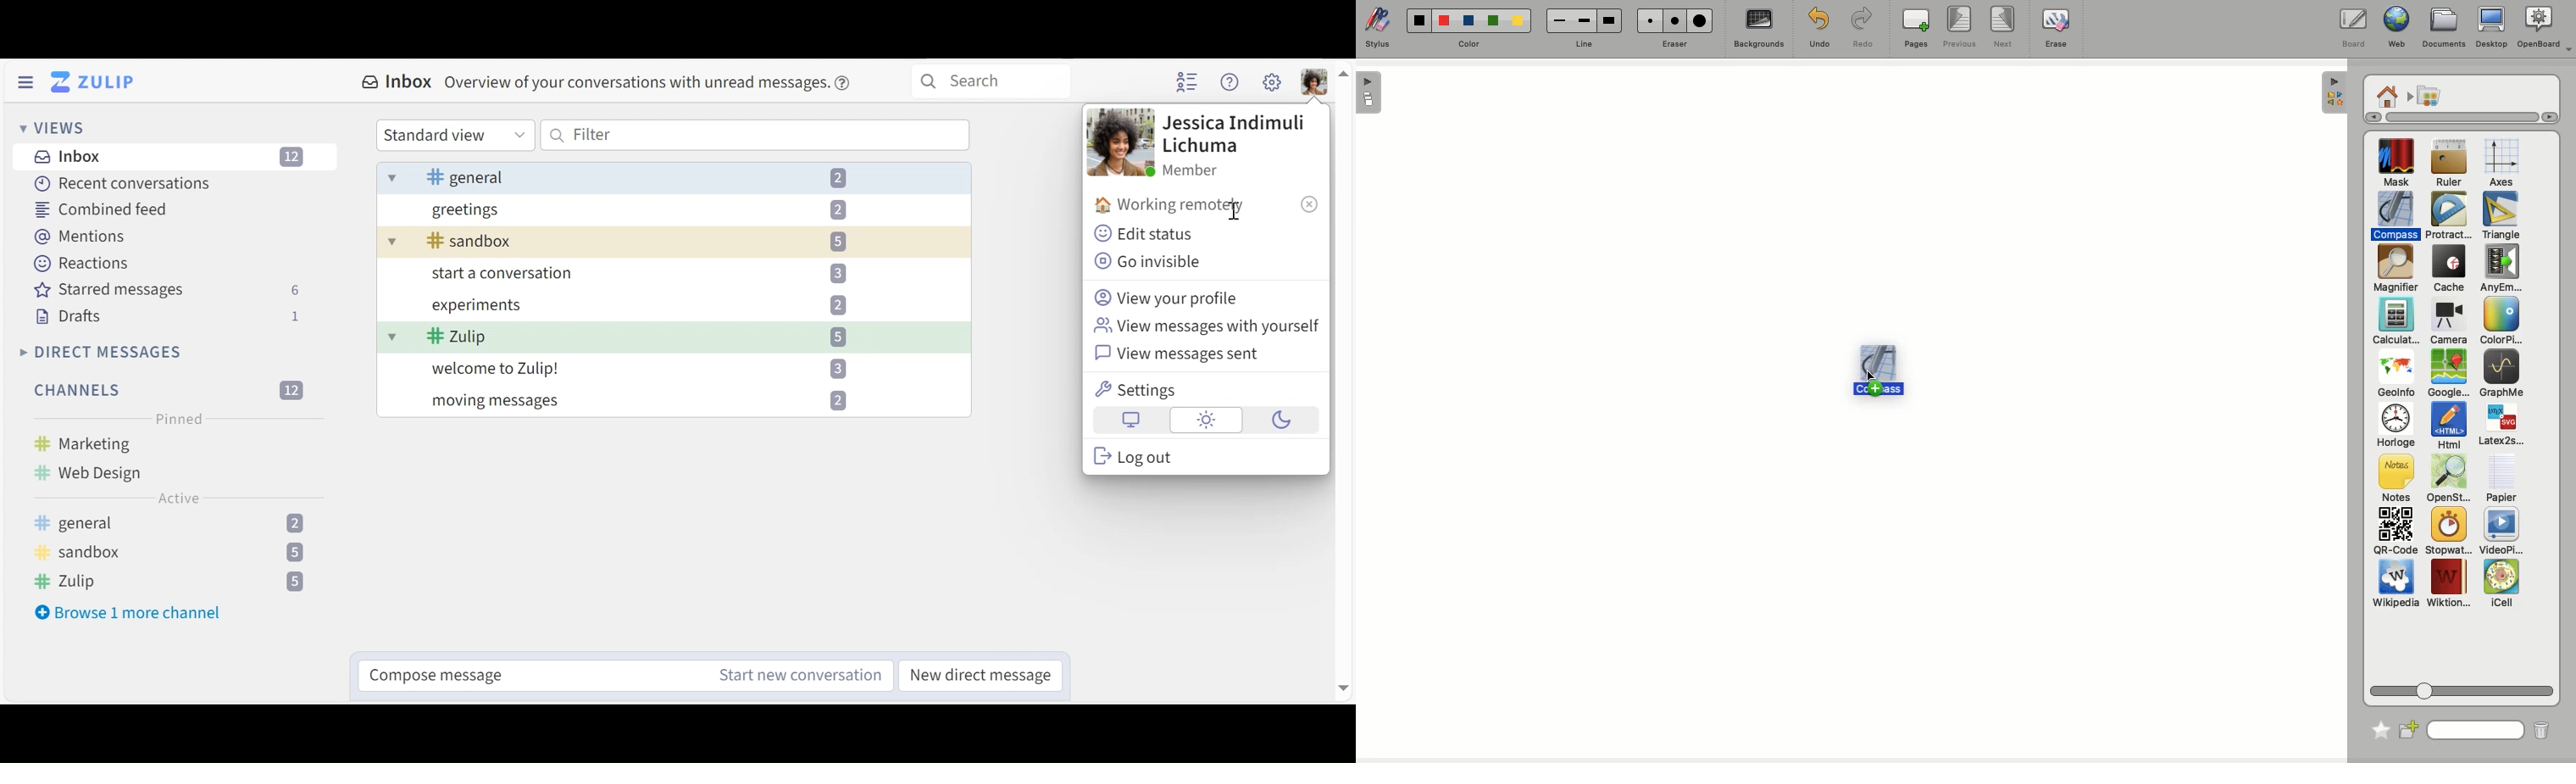 Image resolution: width=2576 pixels, height=784 pixels. I want to click on Insertion cursor, so click(1232, 211).